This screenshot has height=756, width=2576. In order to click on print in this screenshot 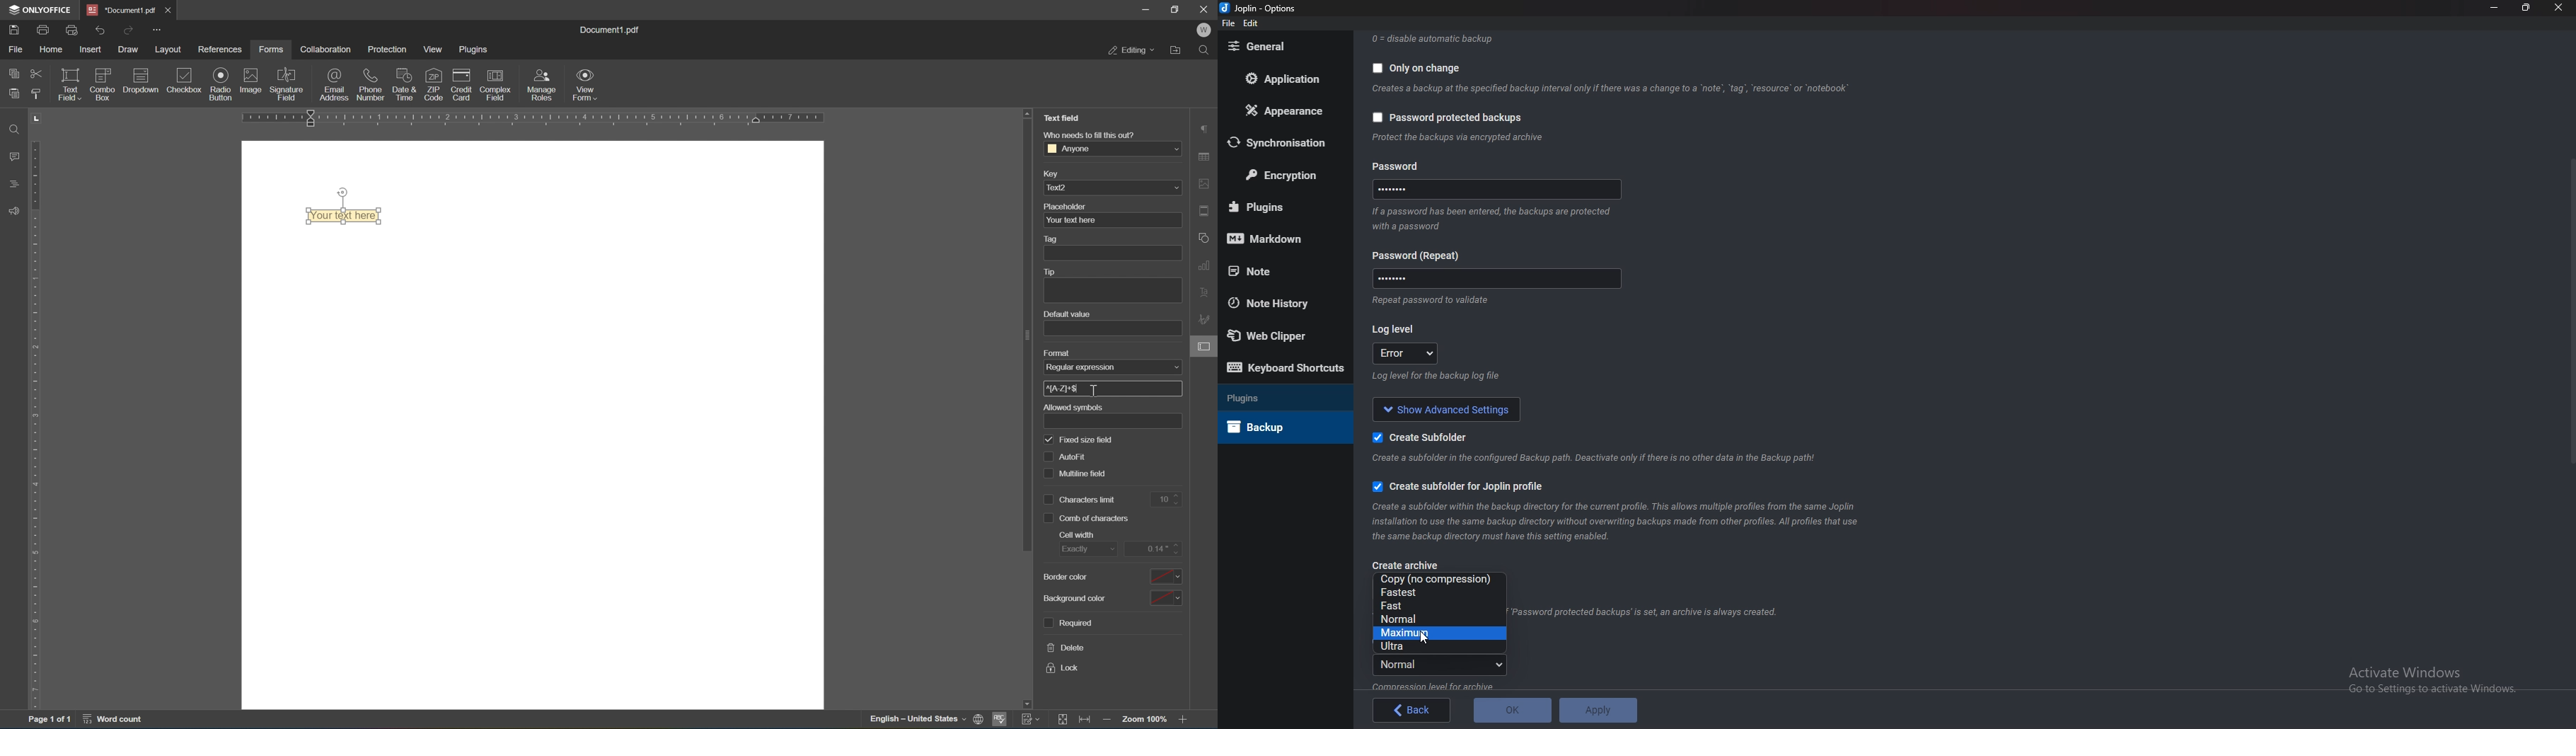, I will do `click(41, 29)`.